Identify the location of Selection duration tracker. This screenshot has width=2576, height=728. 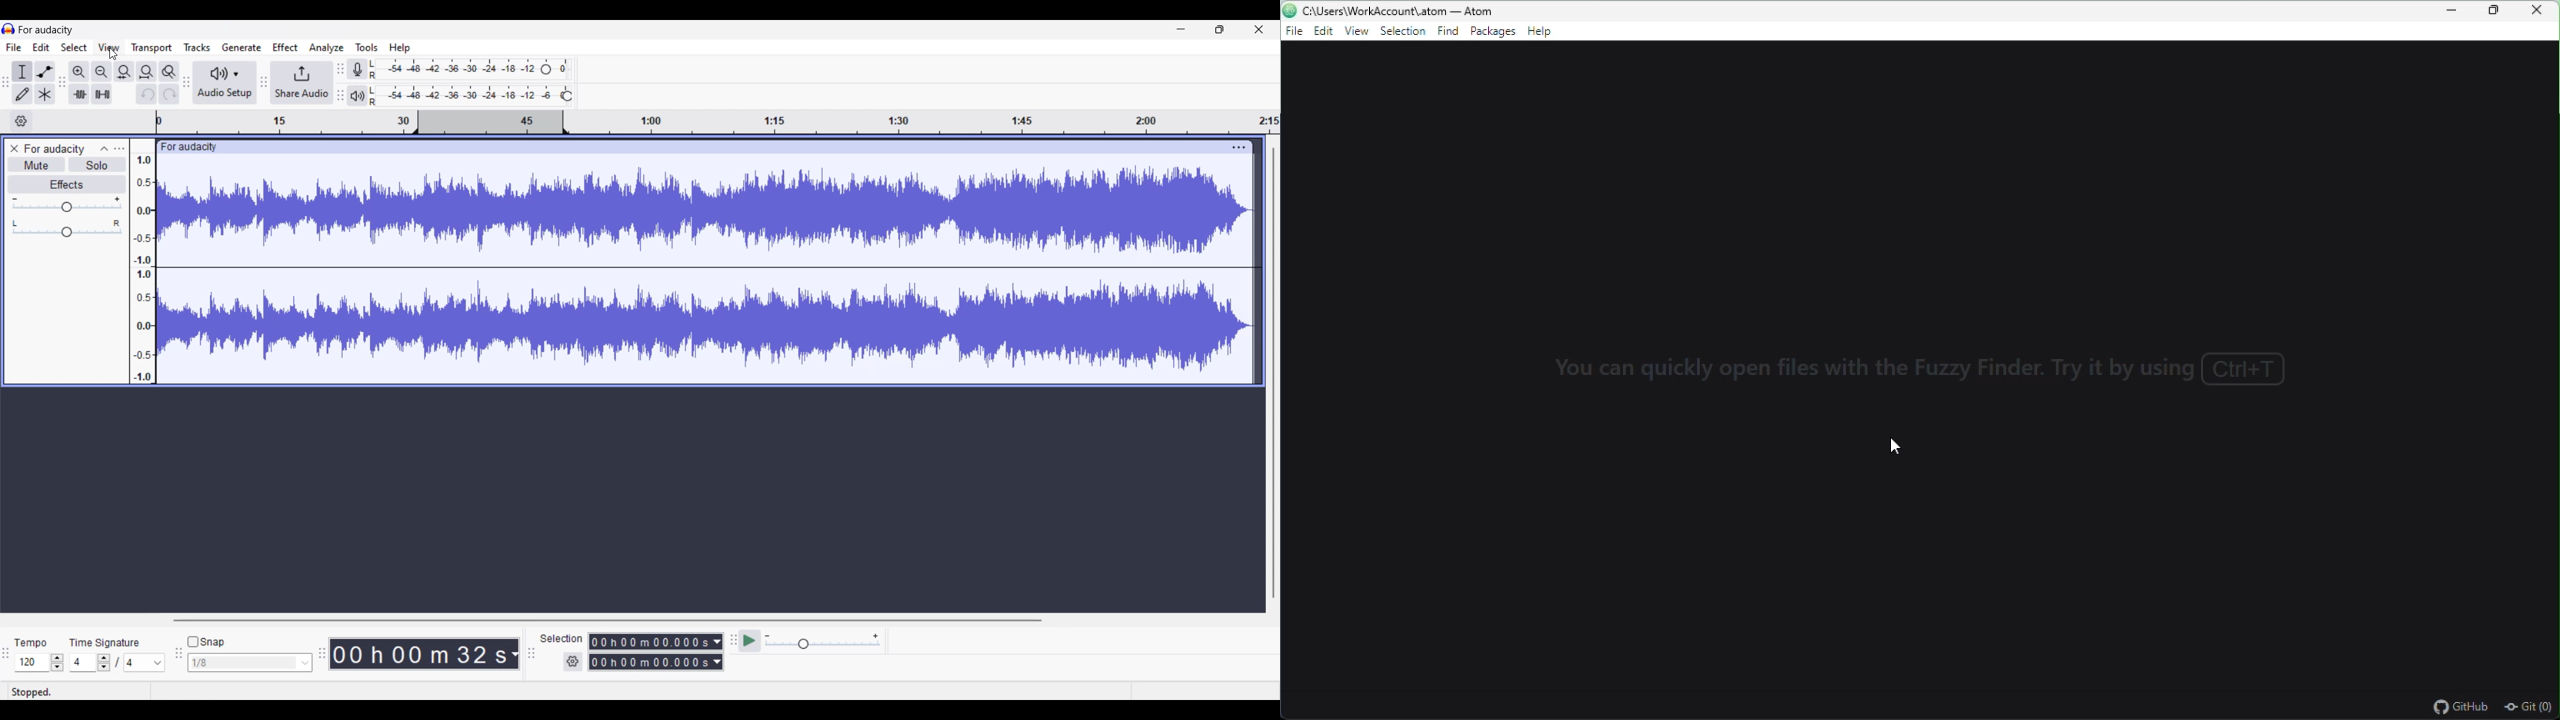
(649, 641).